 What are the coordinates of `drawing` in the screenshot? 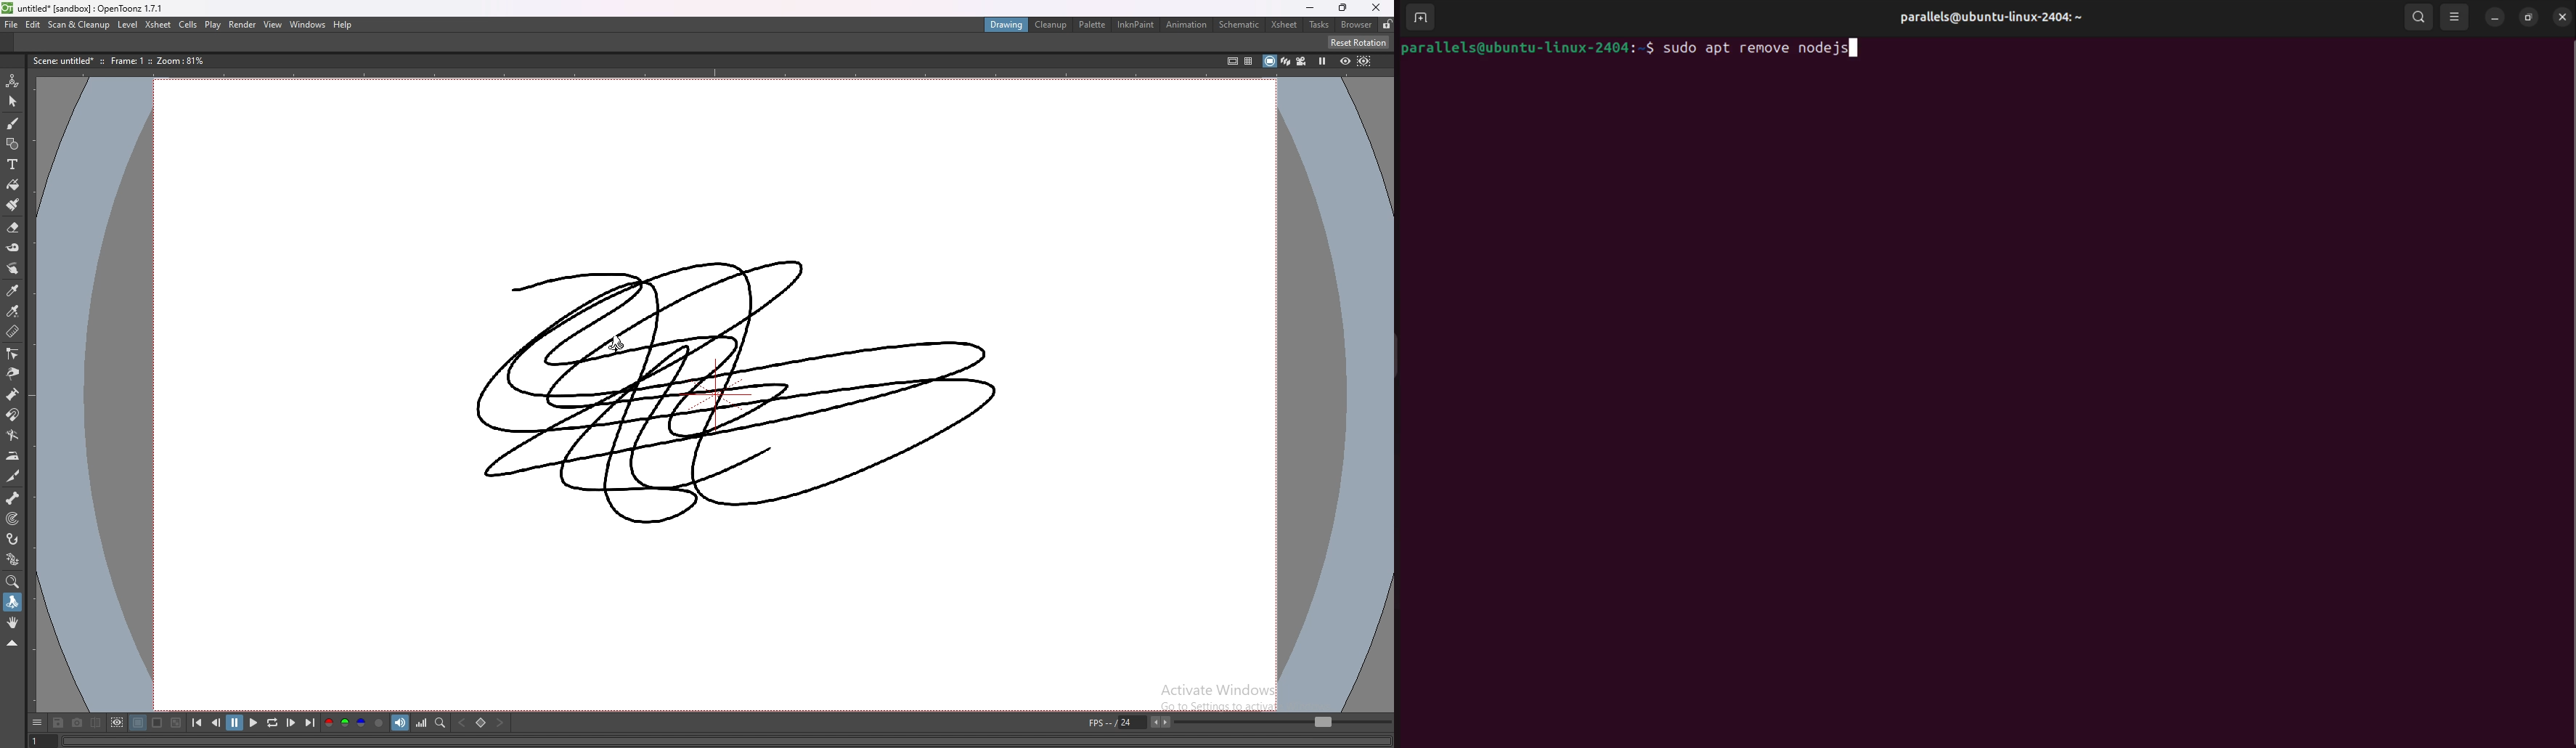 It's located at (717, 389).